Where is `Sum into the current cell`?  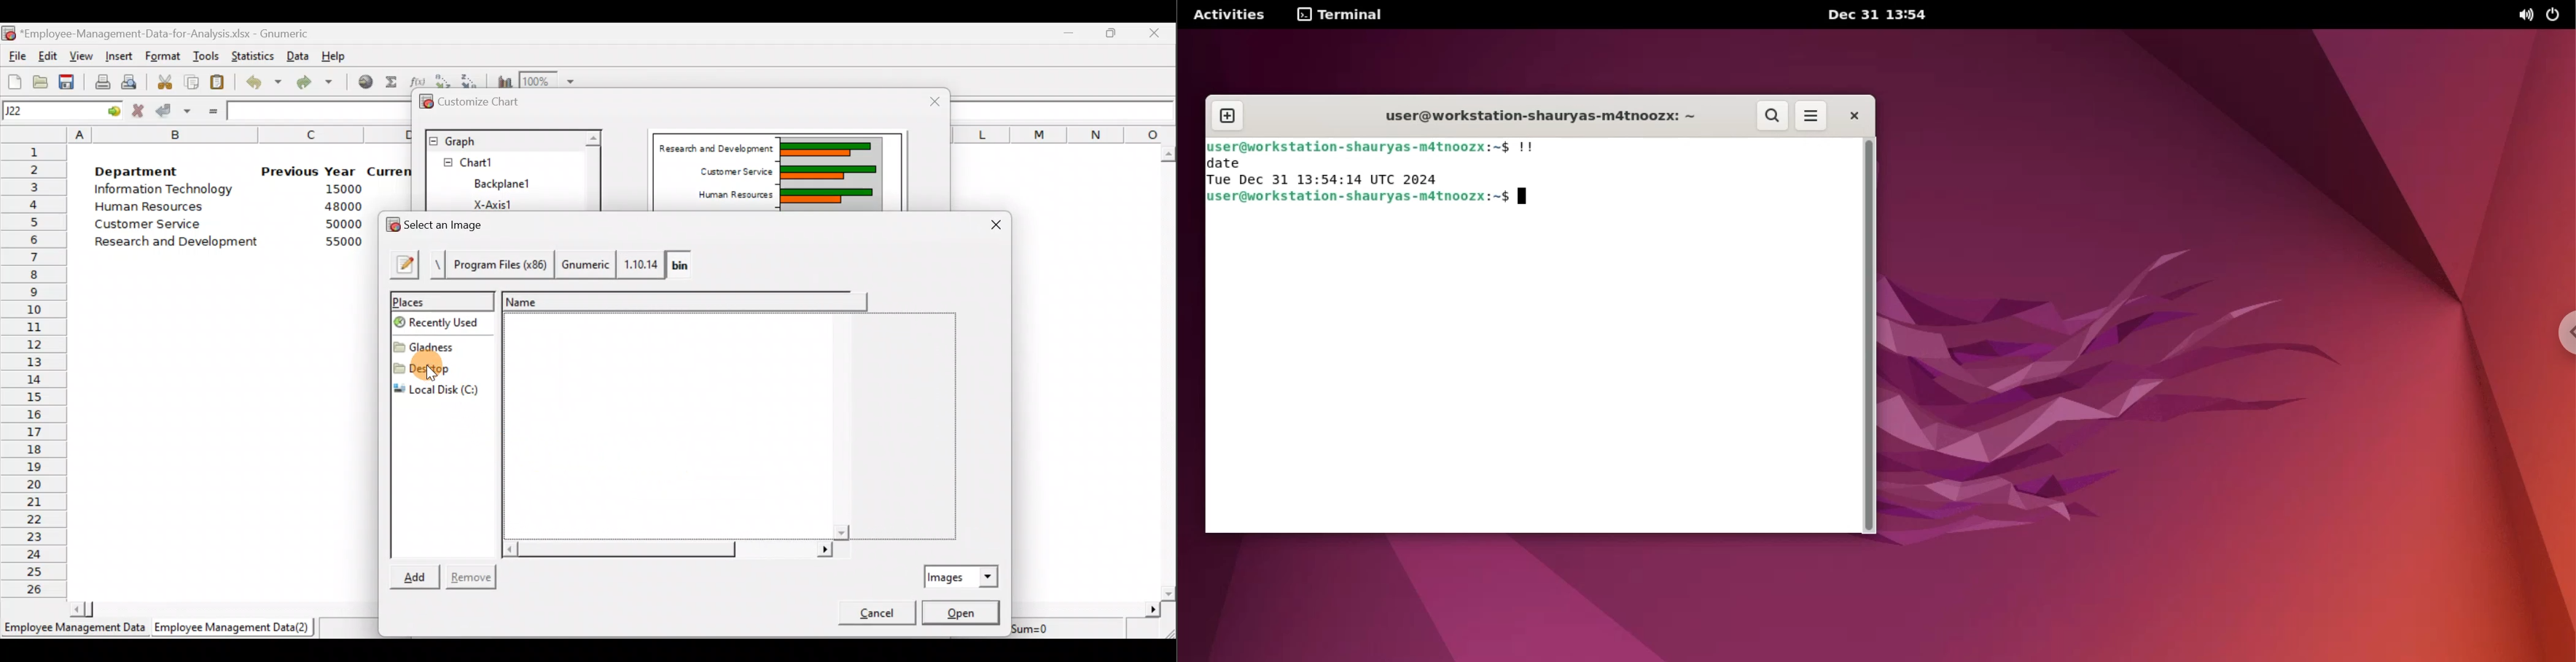 Sum into the current cell is located at coordinates (392, 85).